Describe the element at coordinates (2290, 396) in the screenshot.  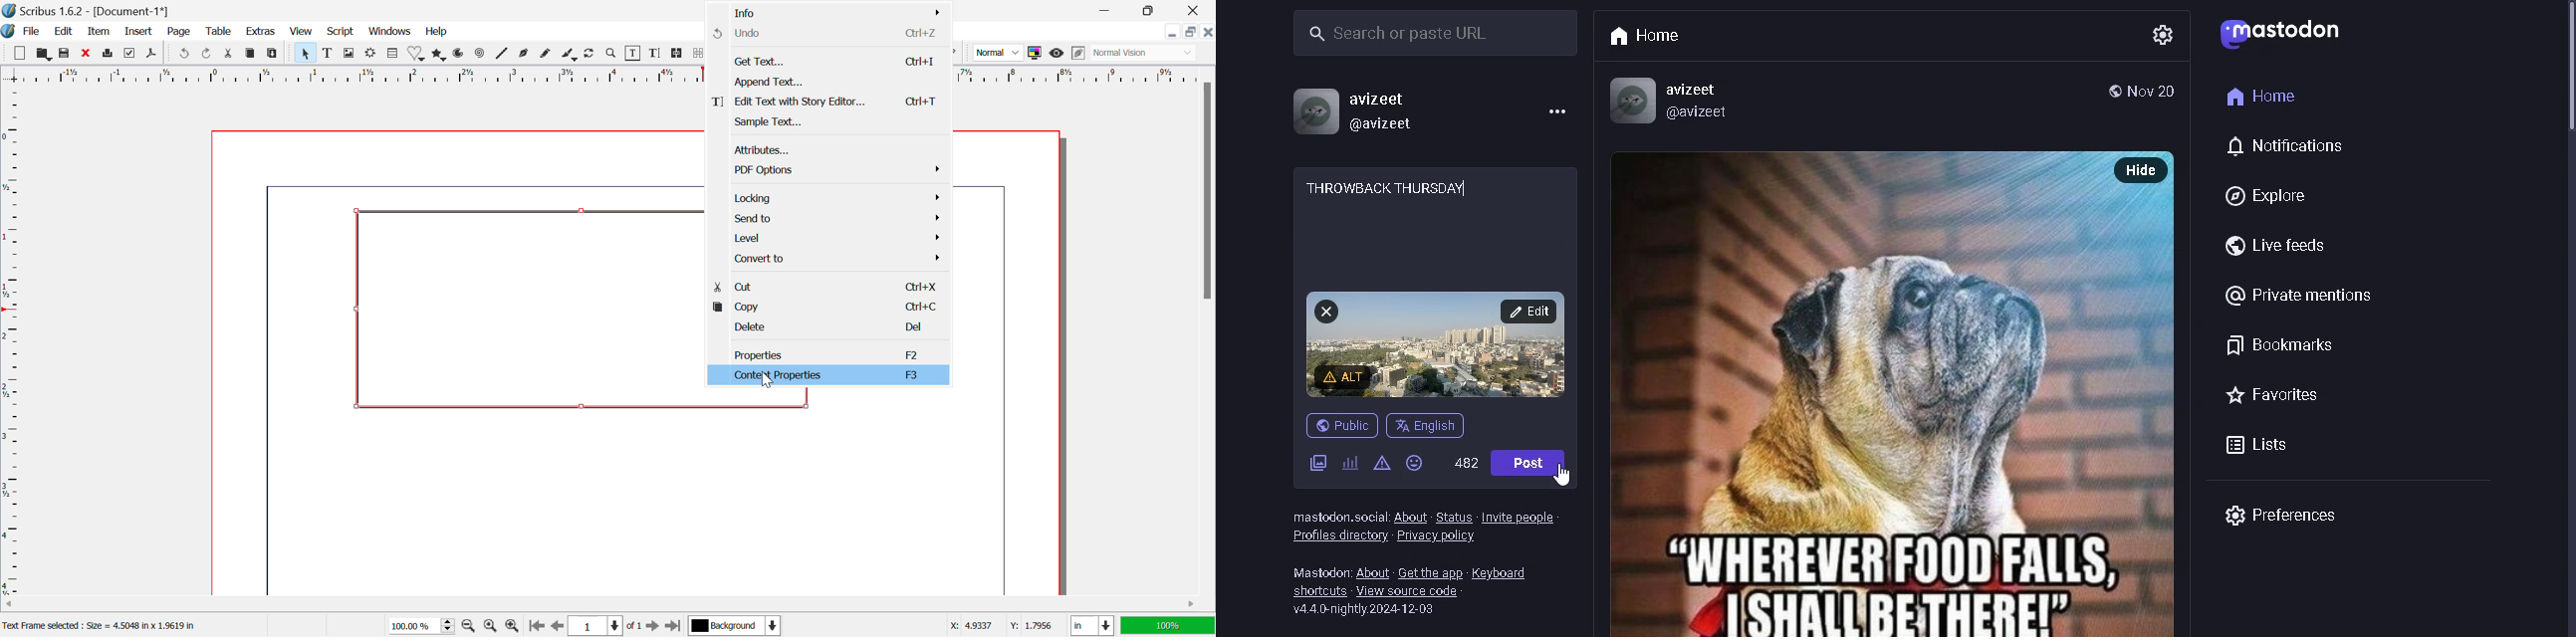
I see `favorites` at that location.